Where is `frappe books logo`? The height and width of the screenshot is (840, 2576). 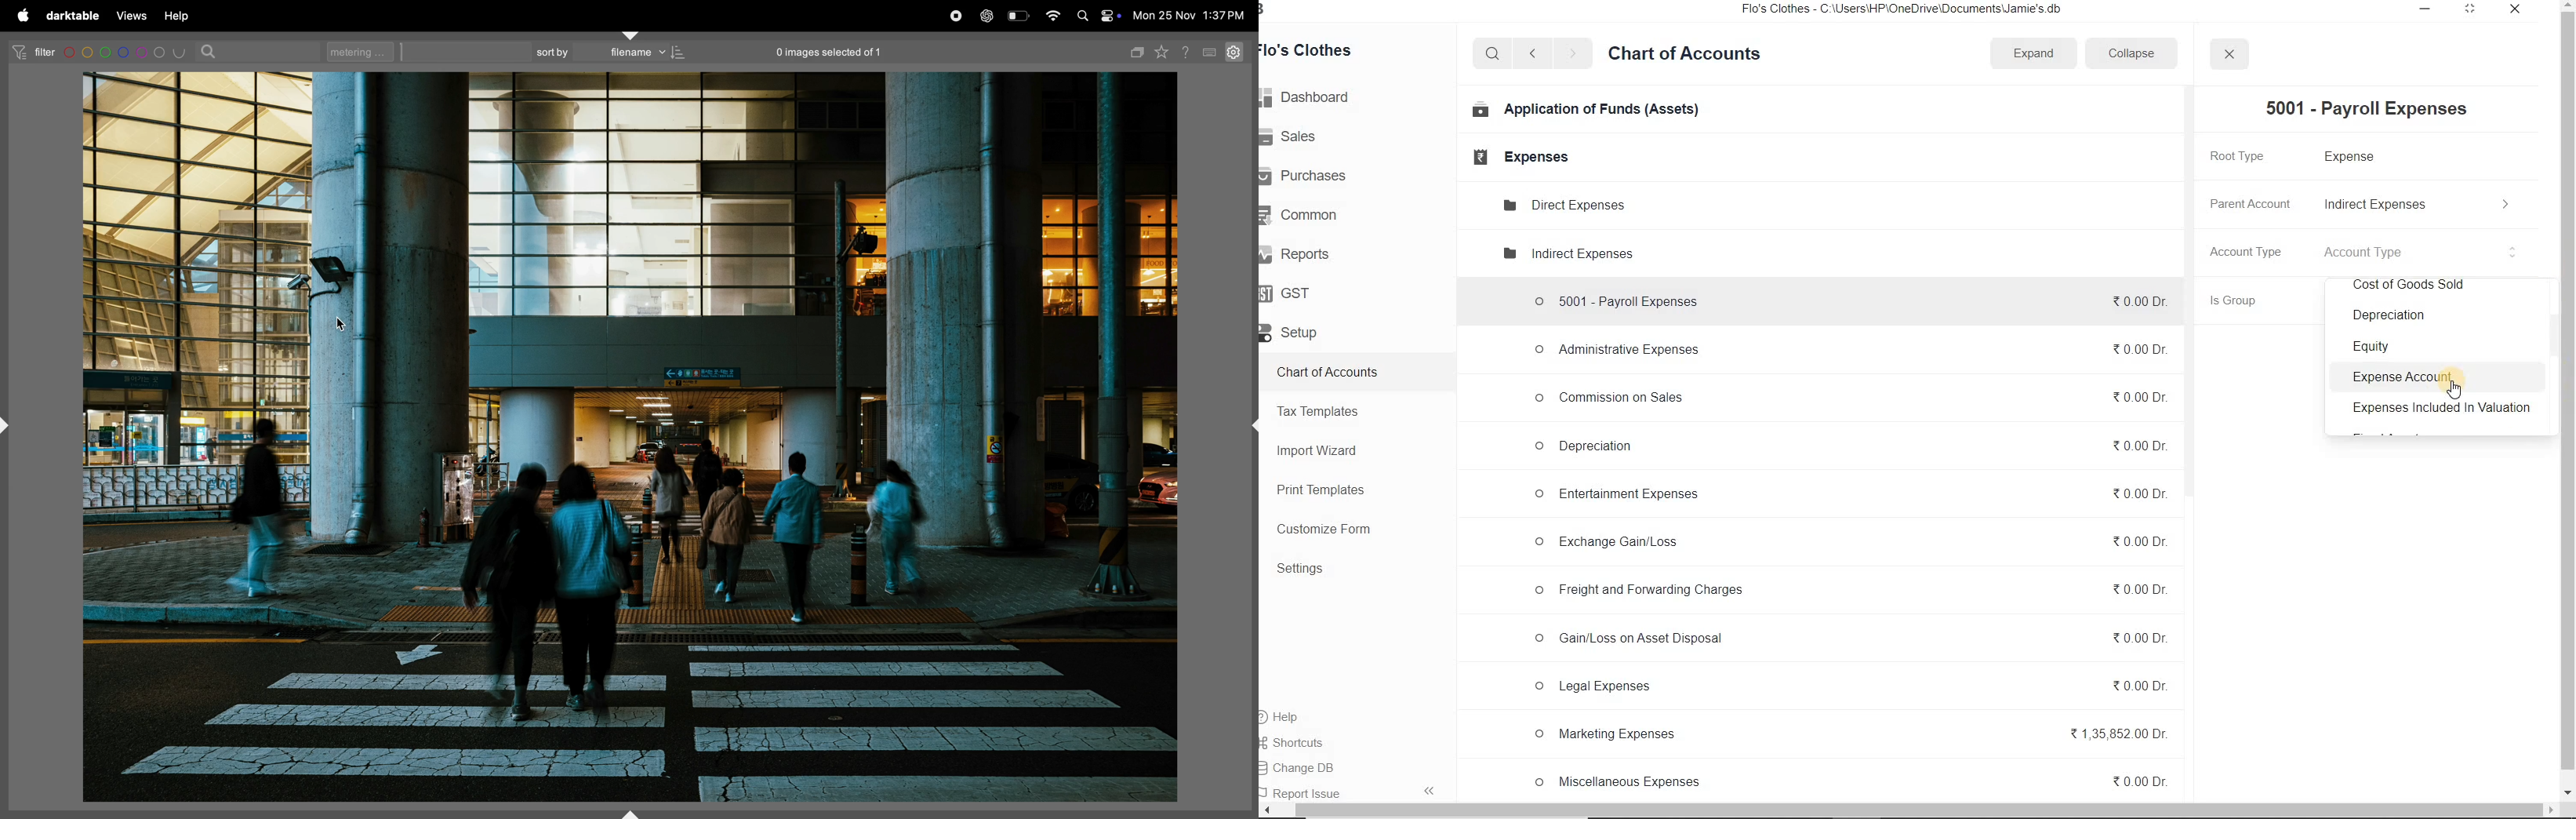
frappe books logo is located at coordinates (1279, 10).